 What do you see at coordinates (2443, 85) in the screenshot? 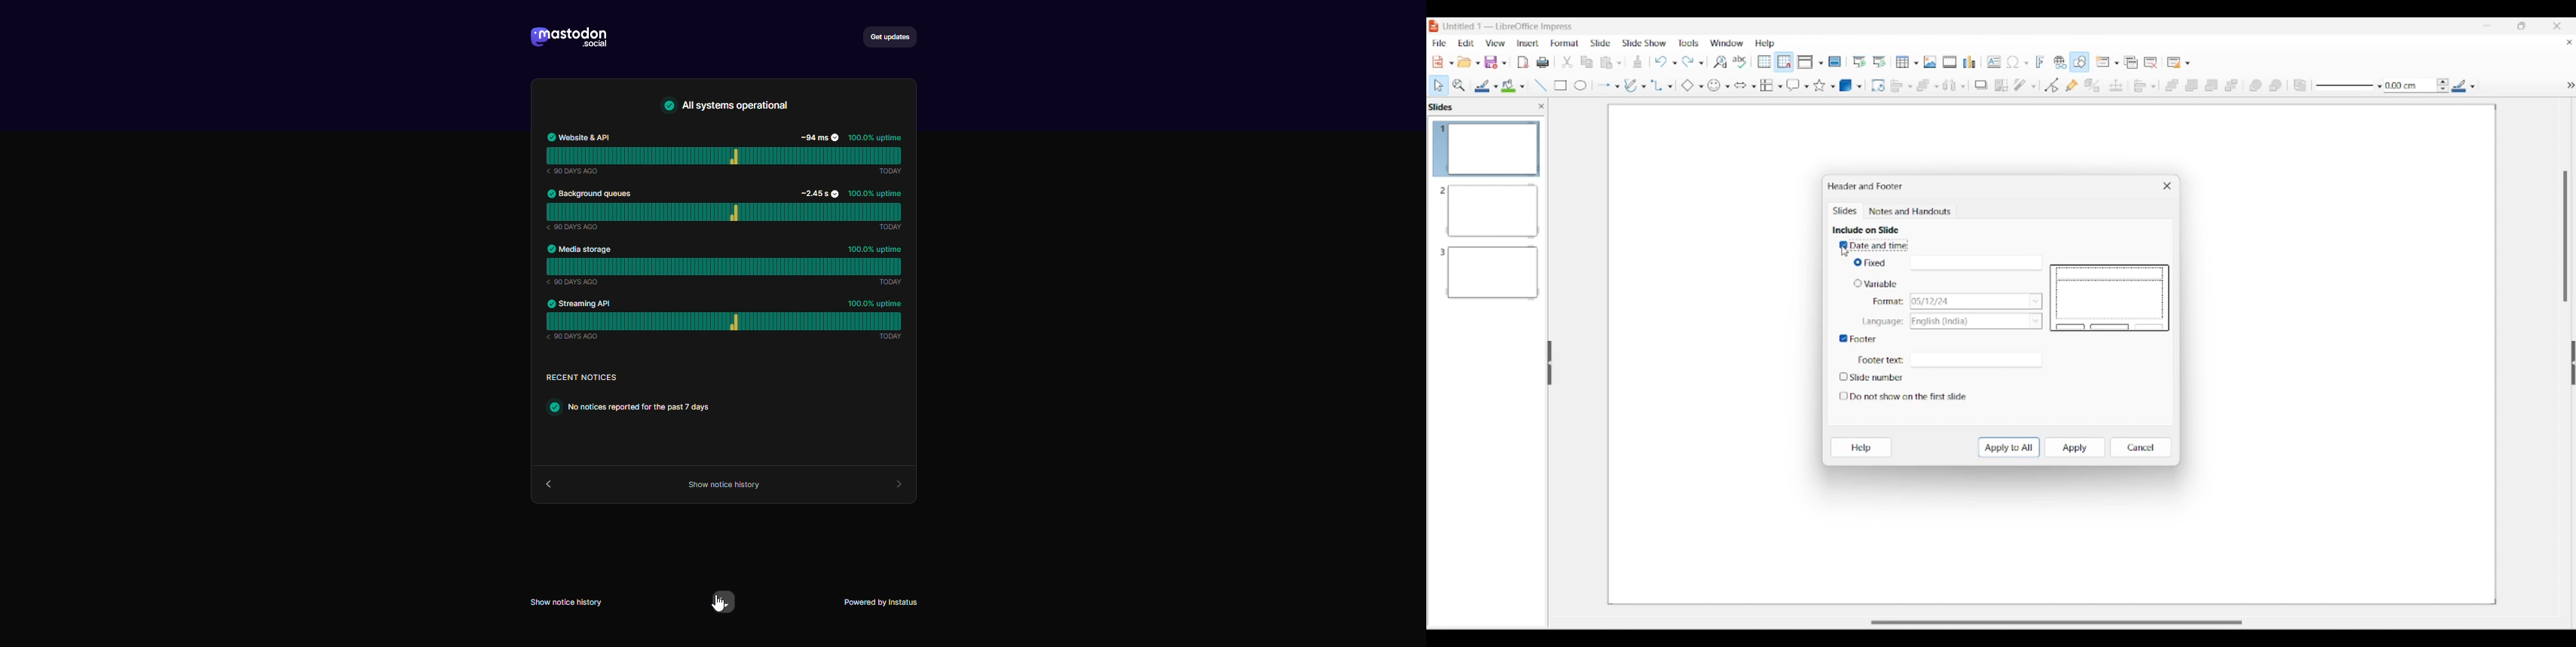
I see `Increase/Decrease line thickness` at bounding box center [2443, 85].